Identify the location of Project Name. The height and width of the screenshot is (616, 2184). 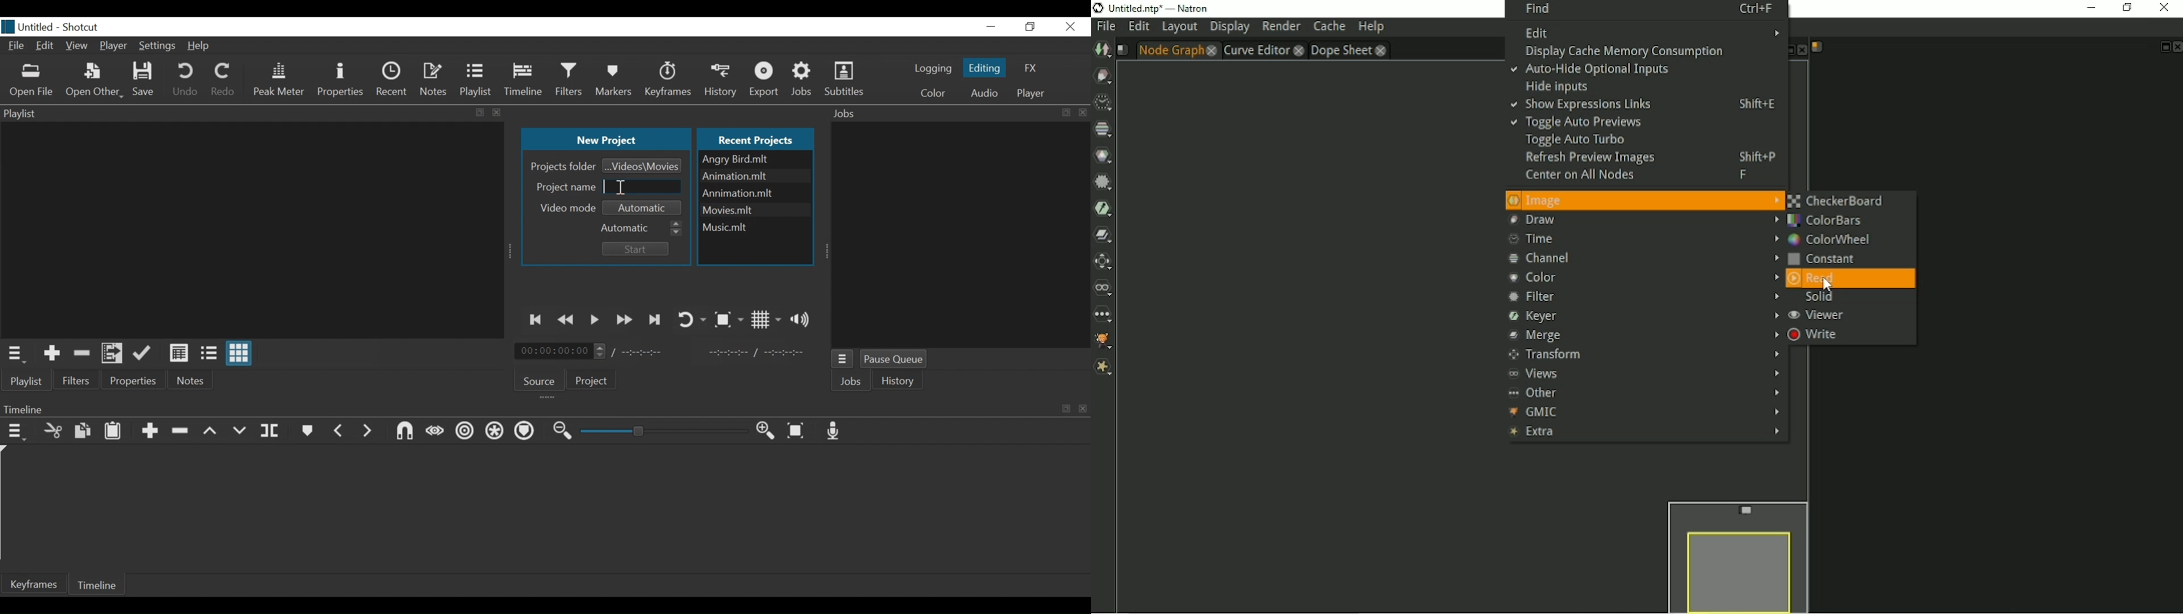
(564, 186).